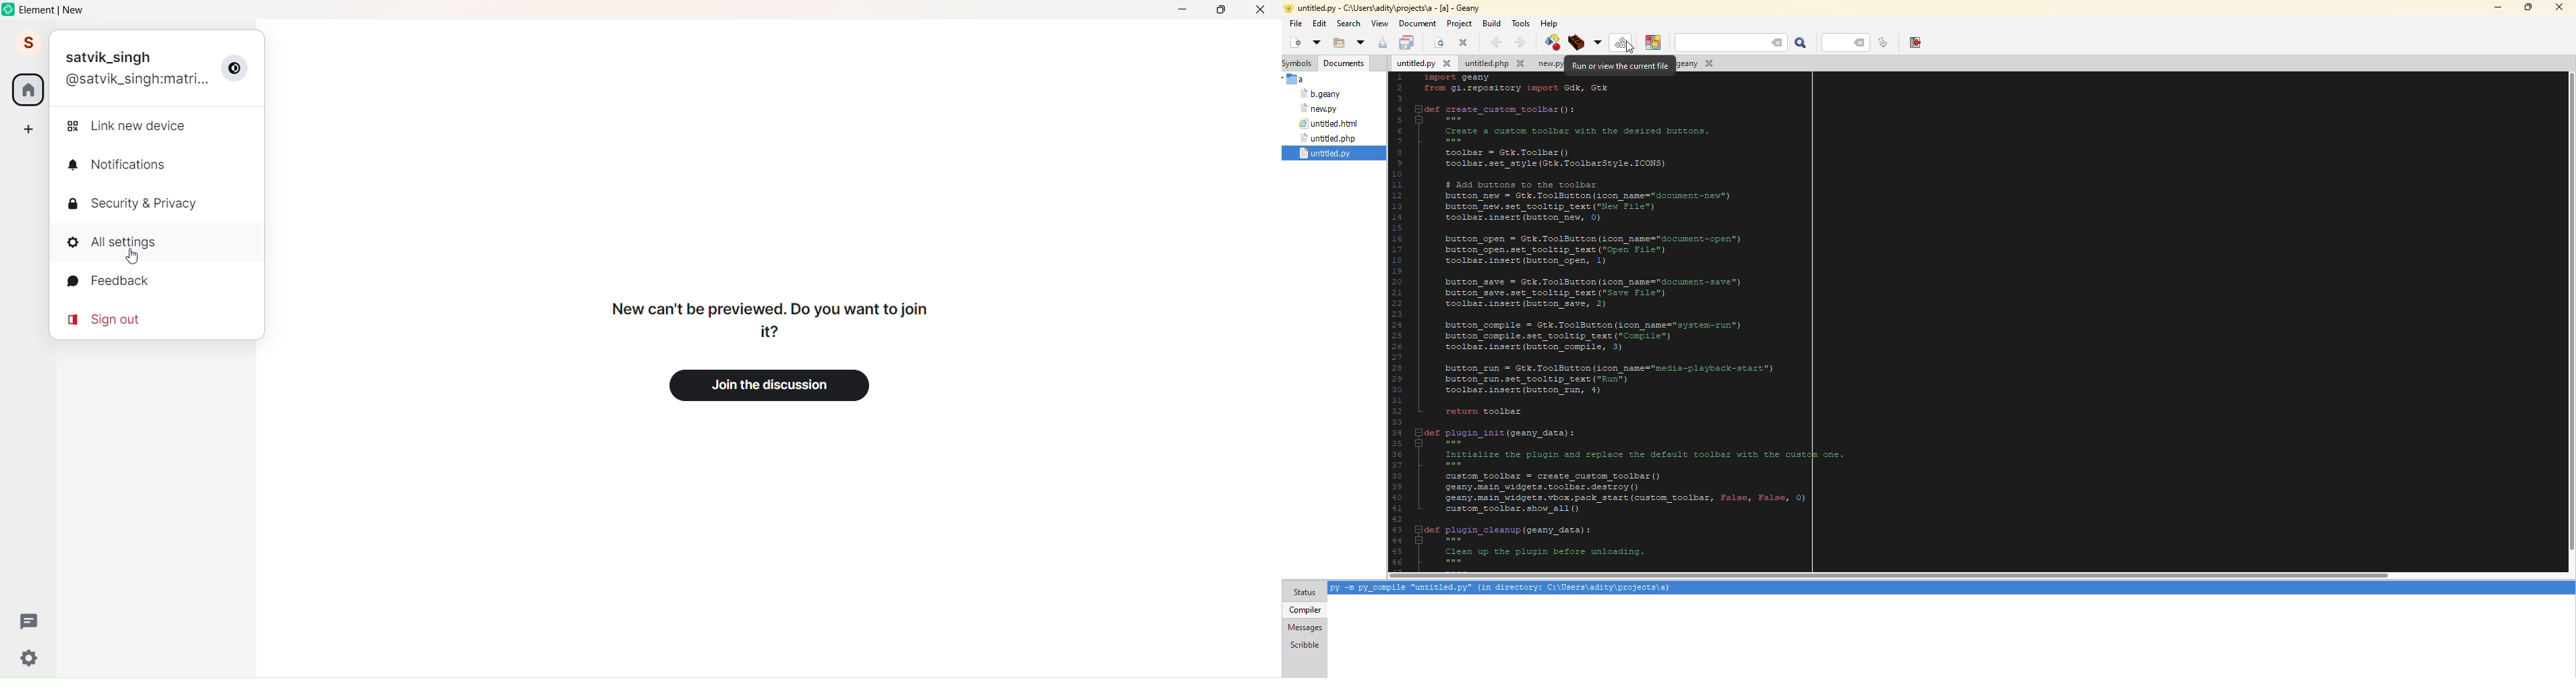 This screenshot has height=700, width=2576. Describe the element at coordinates (125, 242) in the screenshot. I see `All settings` at that location.